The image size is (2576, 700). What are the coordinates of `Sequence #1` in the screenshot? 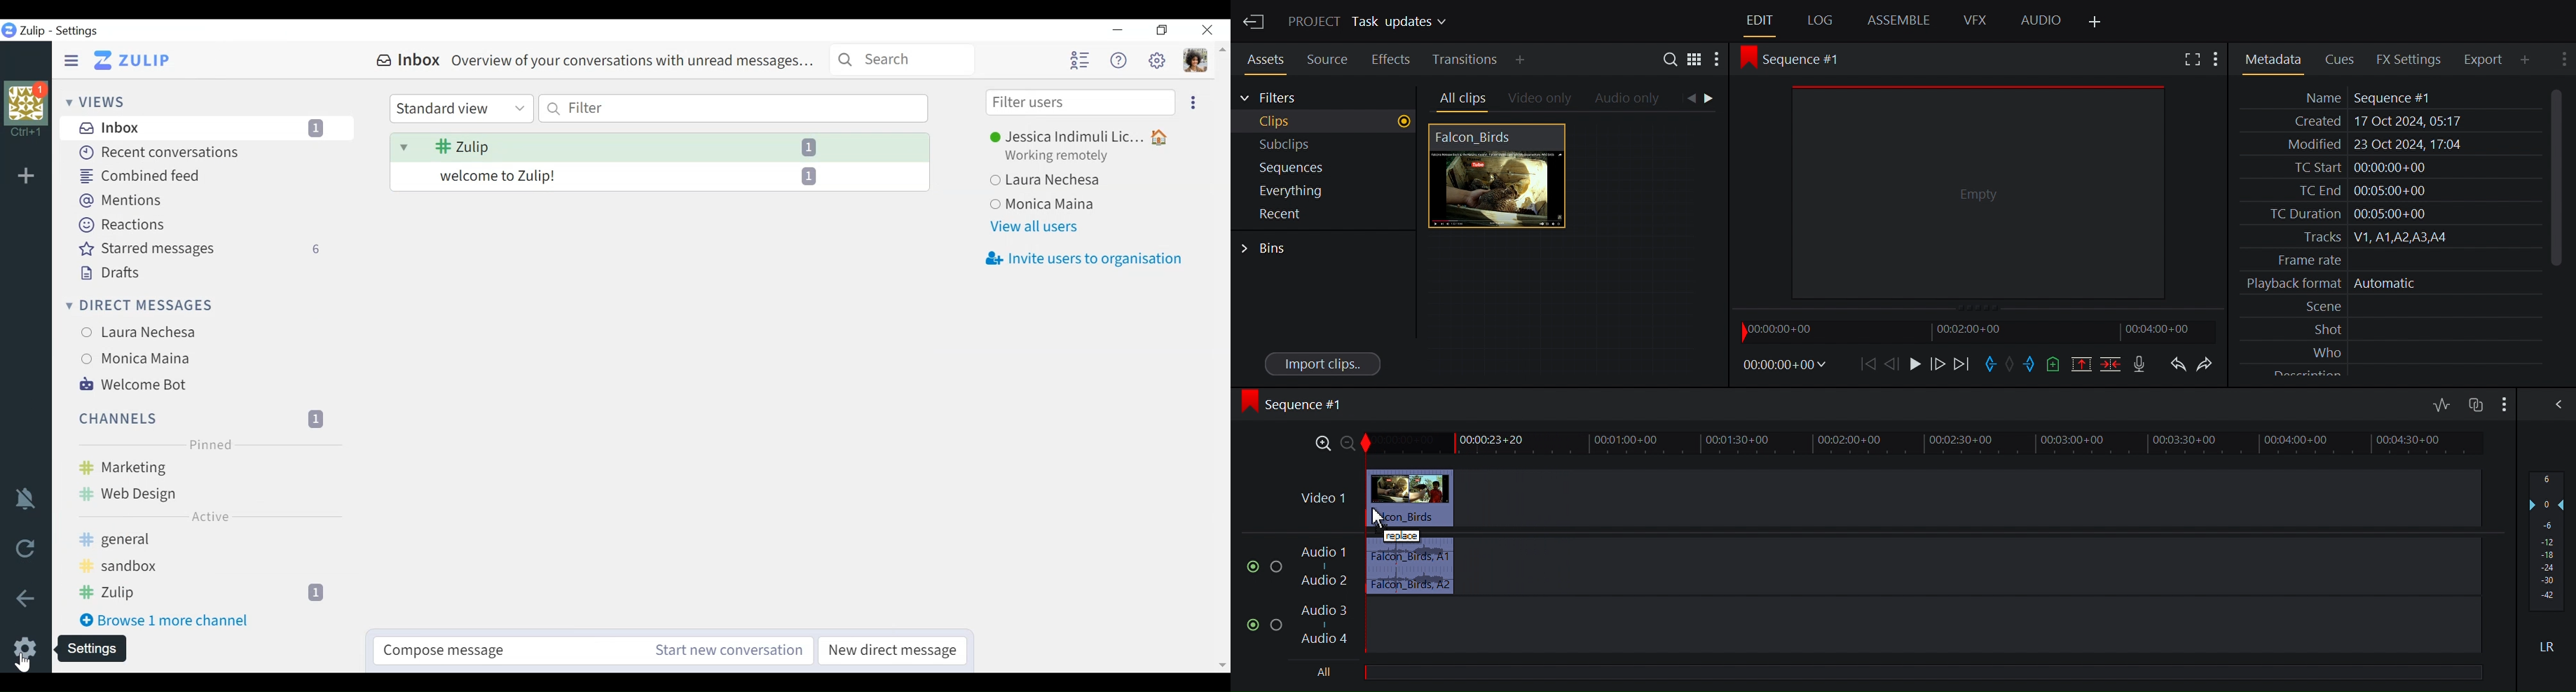 It's located at (1800, 60).